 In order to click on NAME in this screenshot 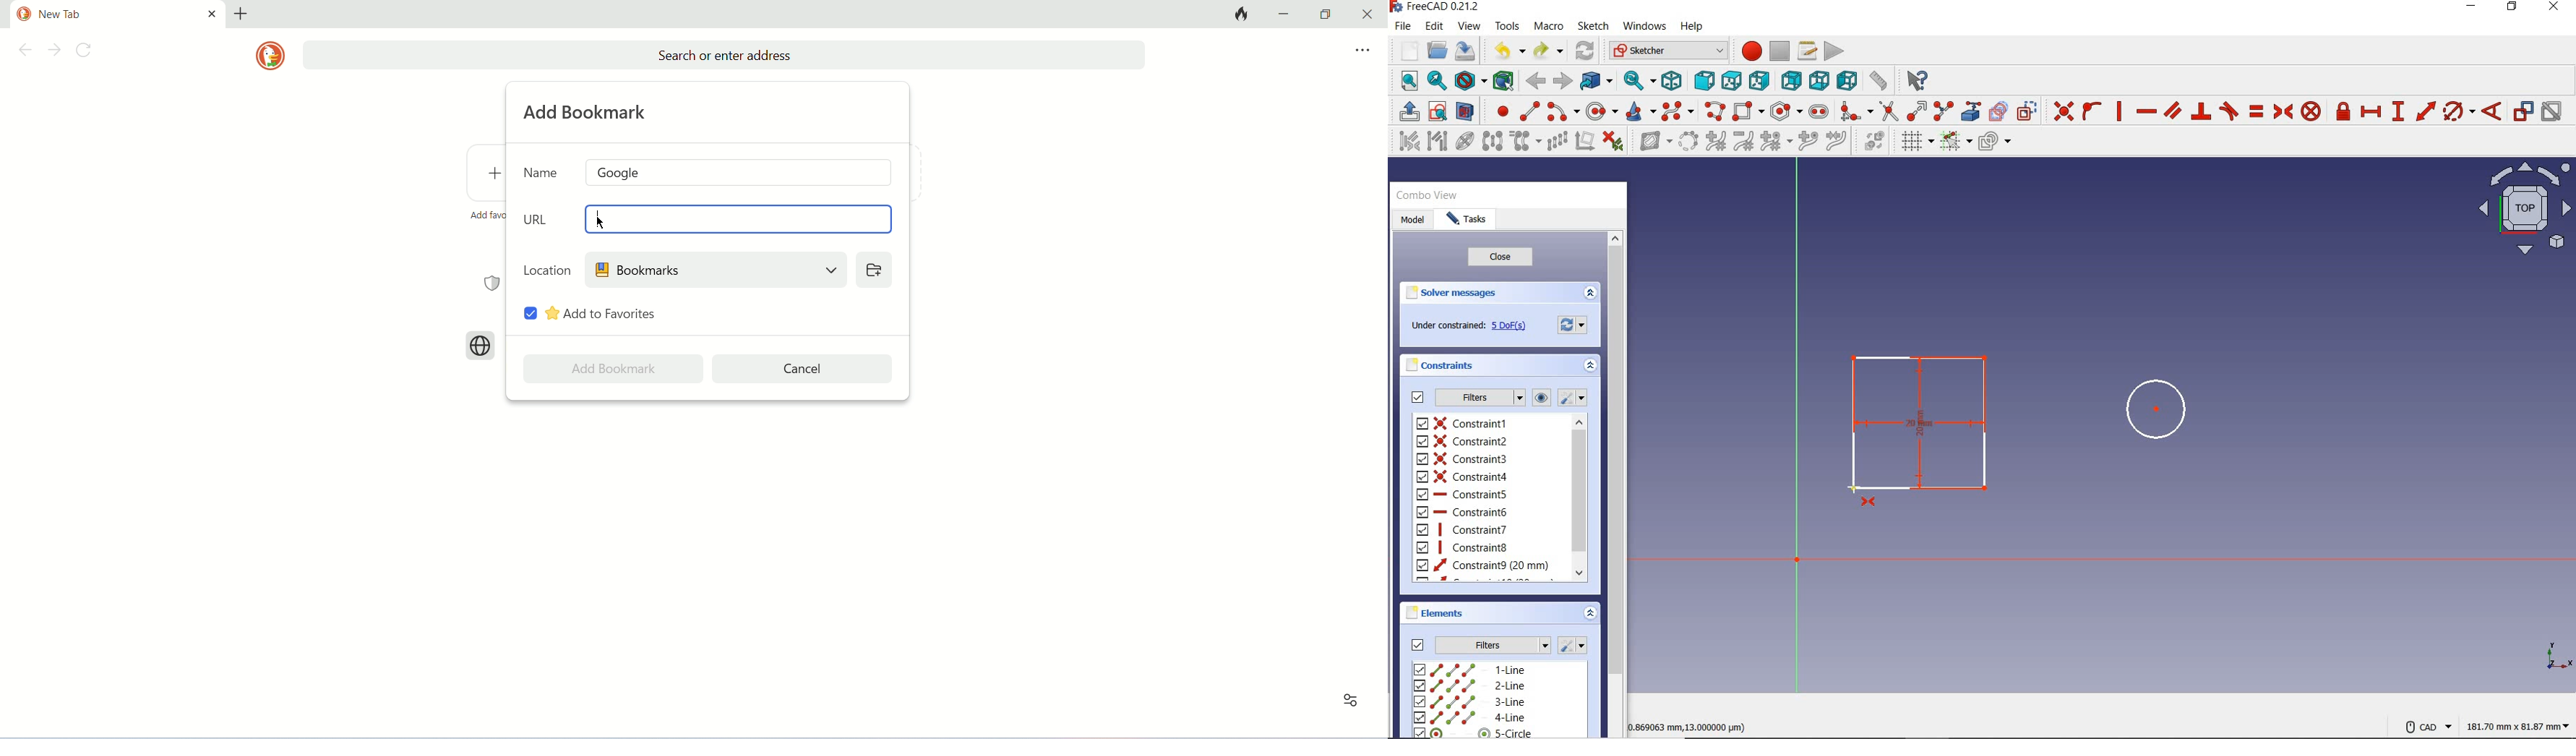, I will do `click(541, 171)`.